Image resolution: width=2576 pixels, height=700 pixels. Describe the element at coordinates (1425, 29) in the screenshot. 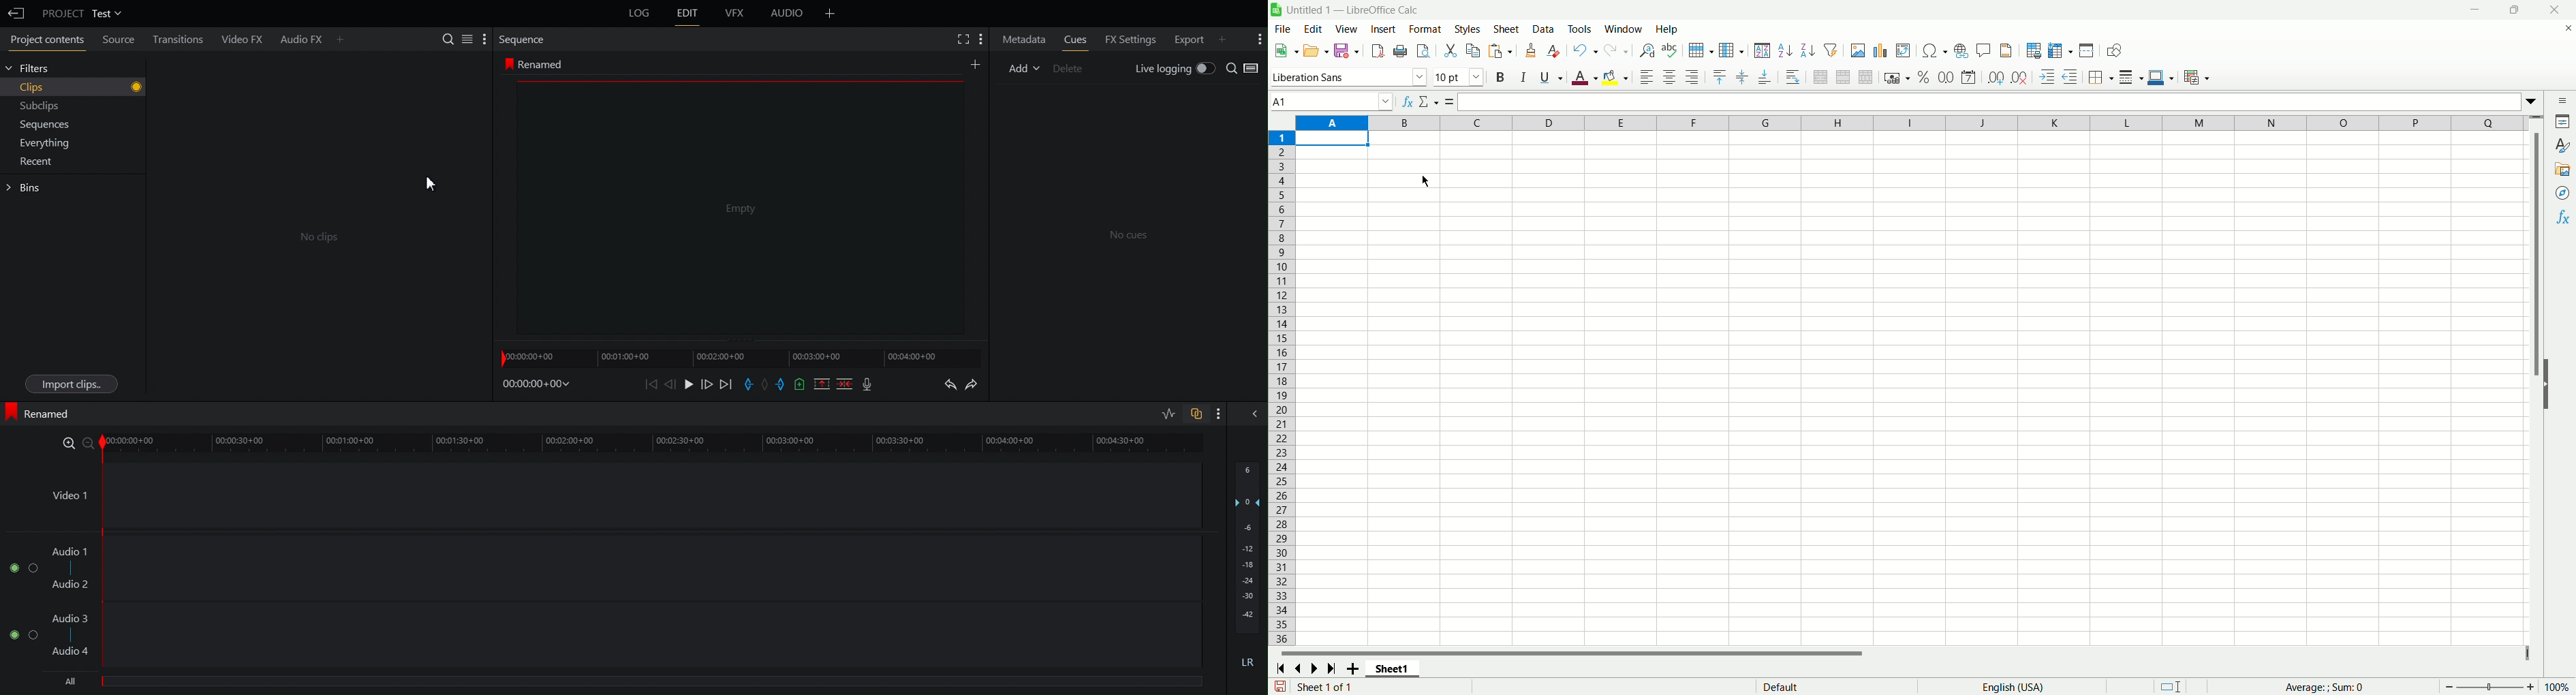

I see `format` at that location.